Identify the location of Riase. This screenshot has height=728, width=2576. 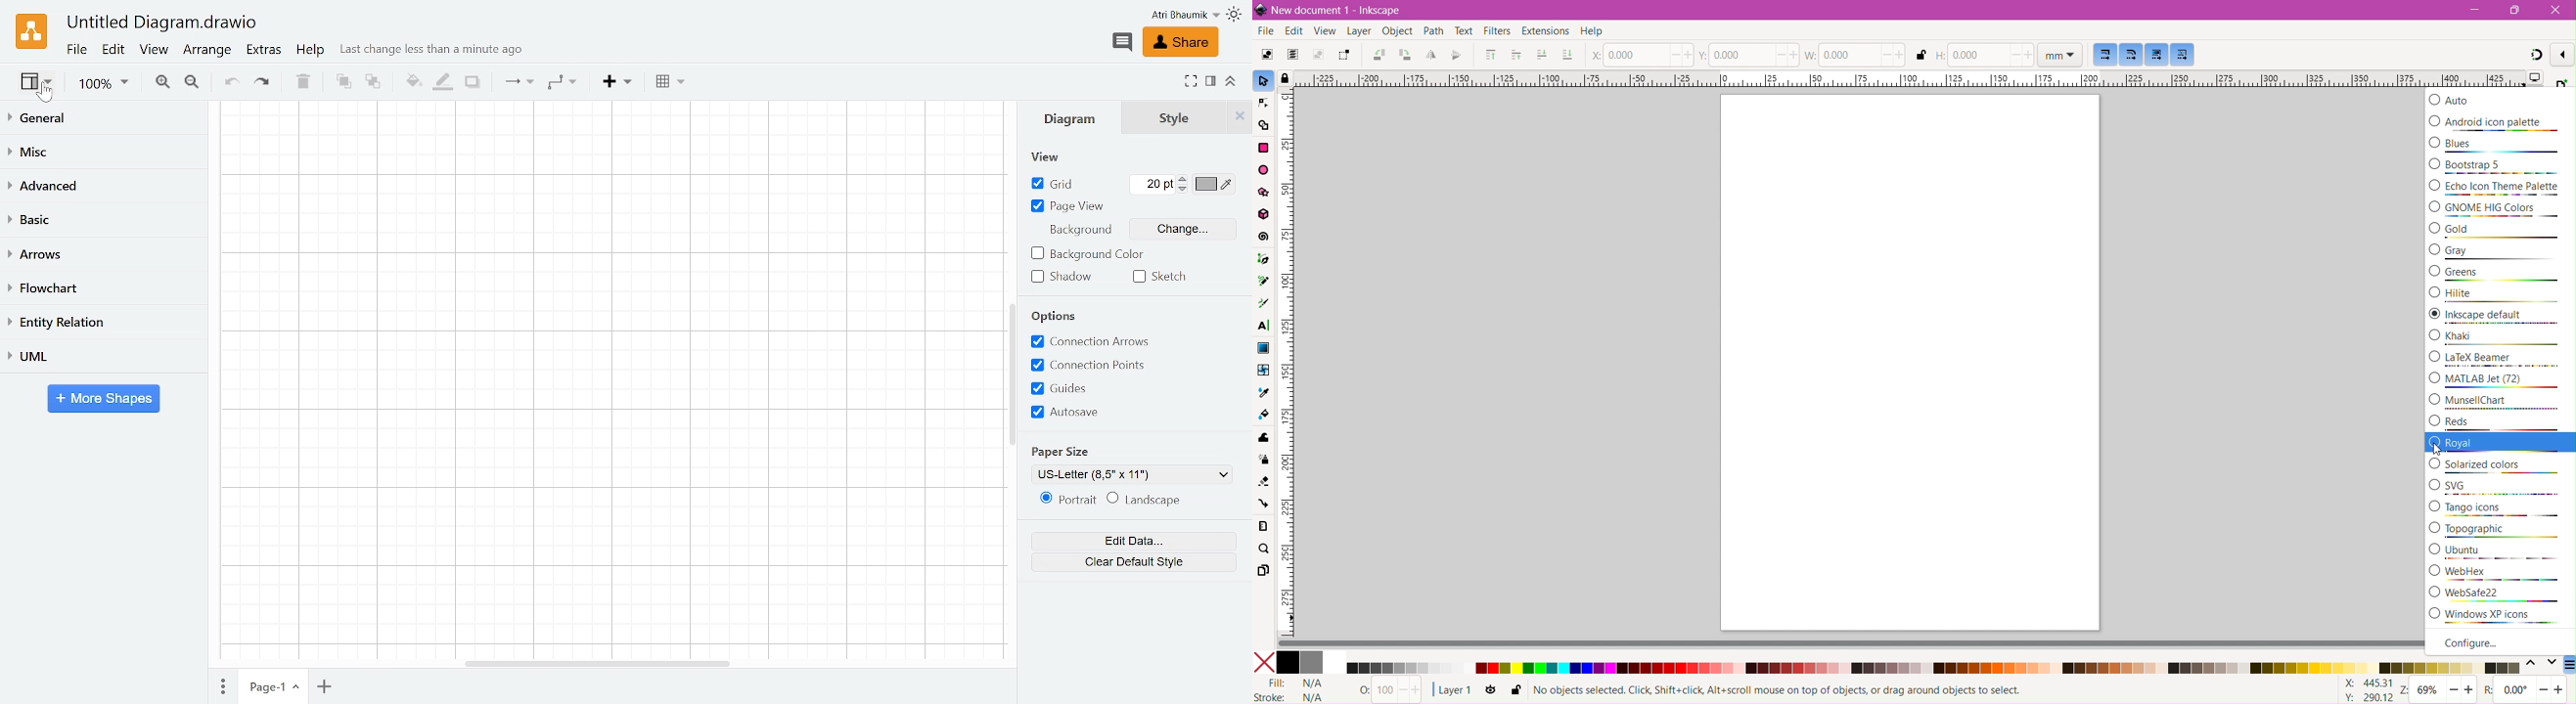
(1516, 55).